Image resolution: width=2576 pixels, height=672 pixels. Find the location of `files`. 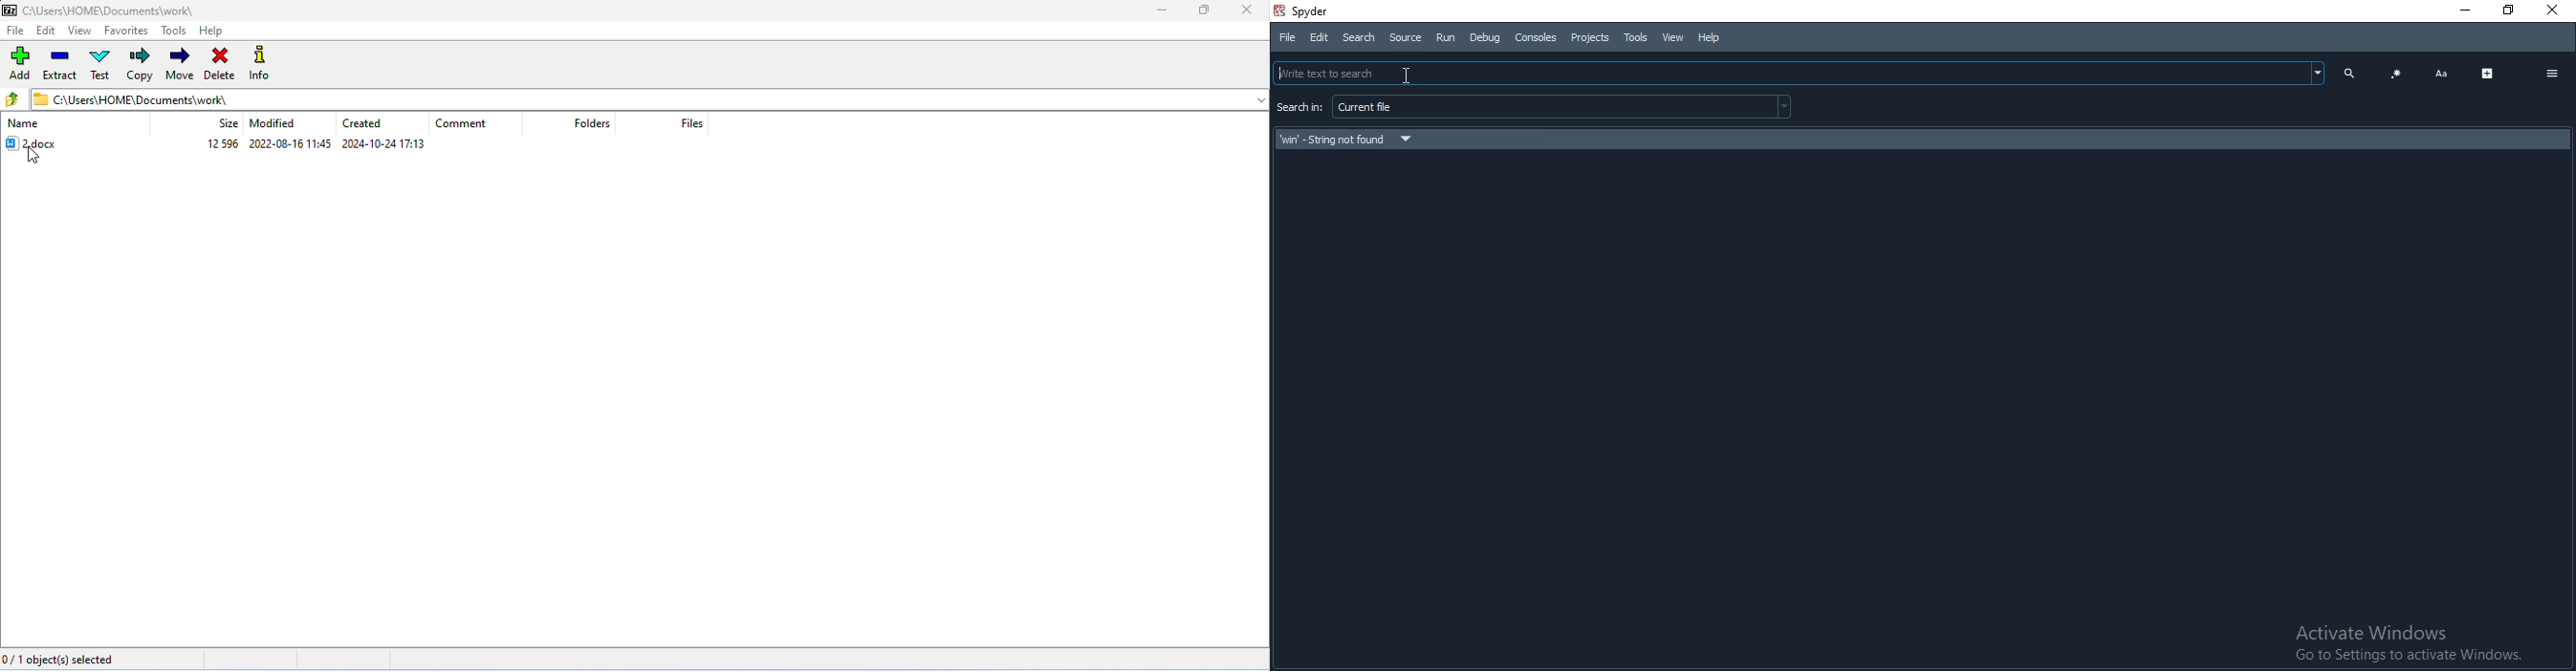

files is located at coordinates (697, 123).